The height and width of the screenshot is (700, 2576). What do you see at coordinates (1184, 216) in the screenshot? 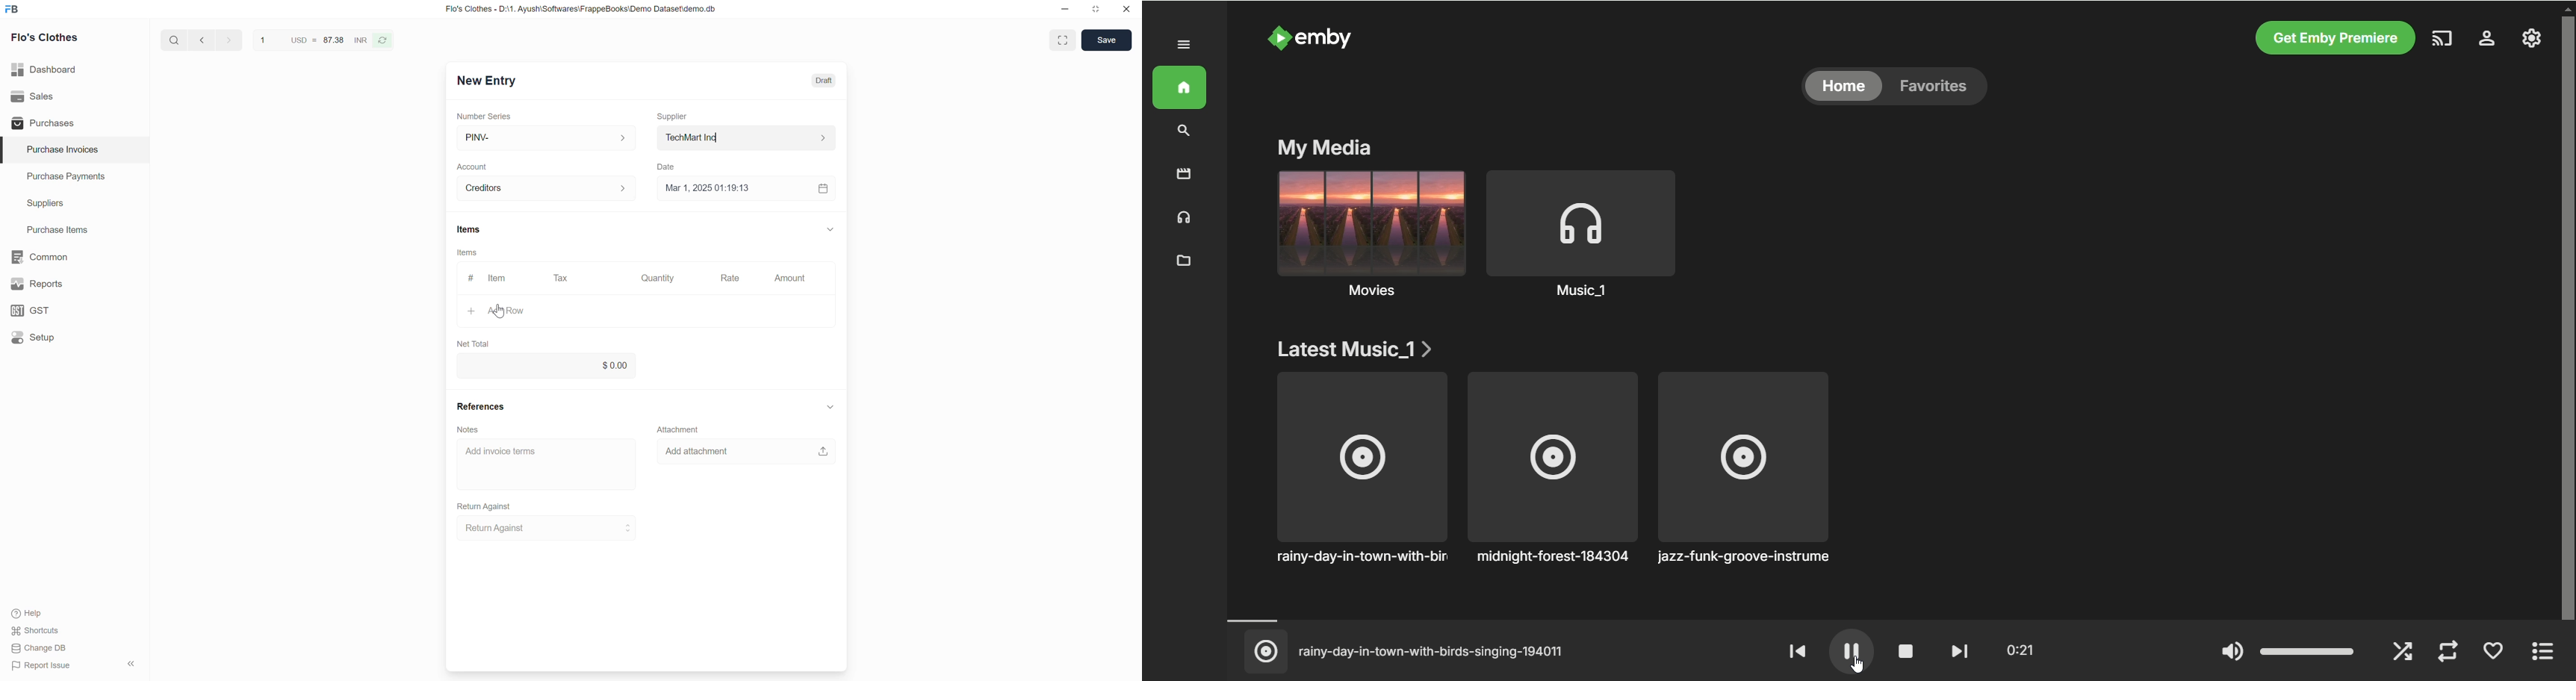
I see `music` at bounding box center [1184, 216].